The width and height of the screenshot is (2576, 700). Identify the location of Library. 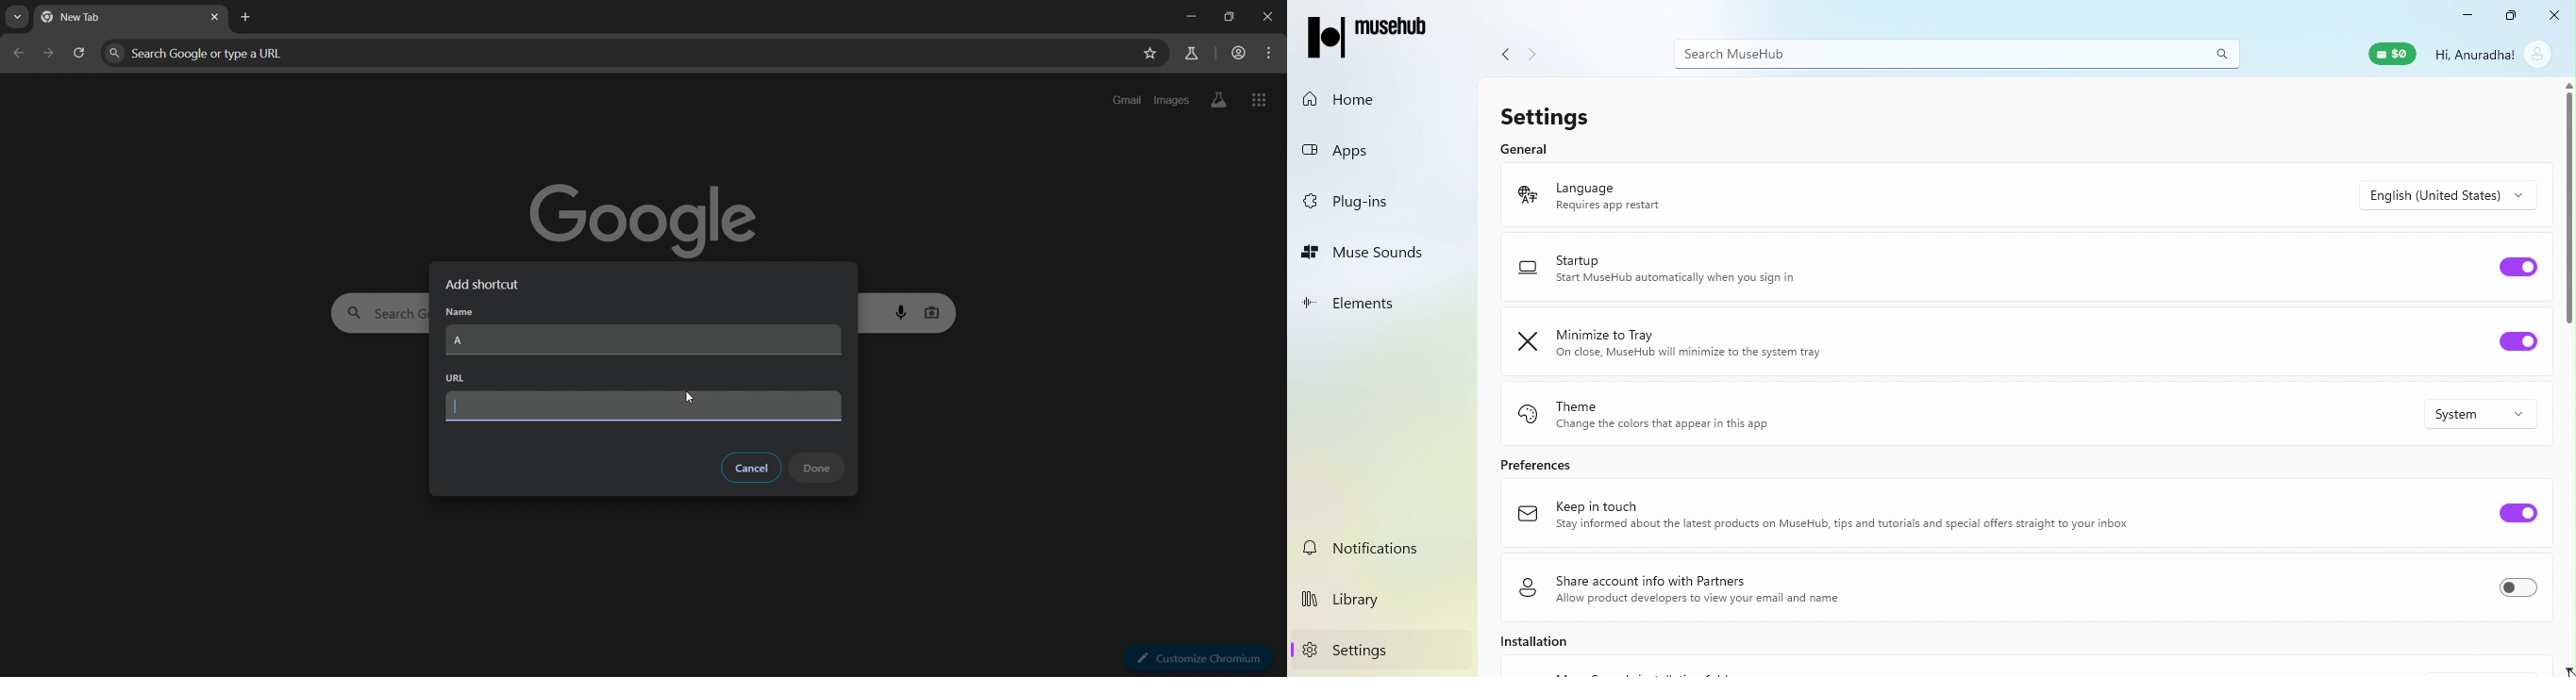
(1379, 598).